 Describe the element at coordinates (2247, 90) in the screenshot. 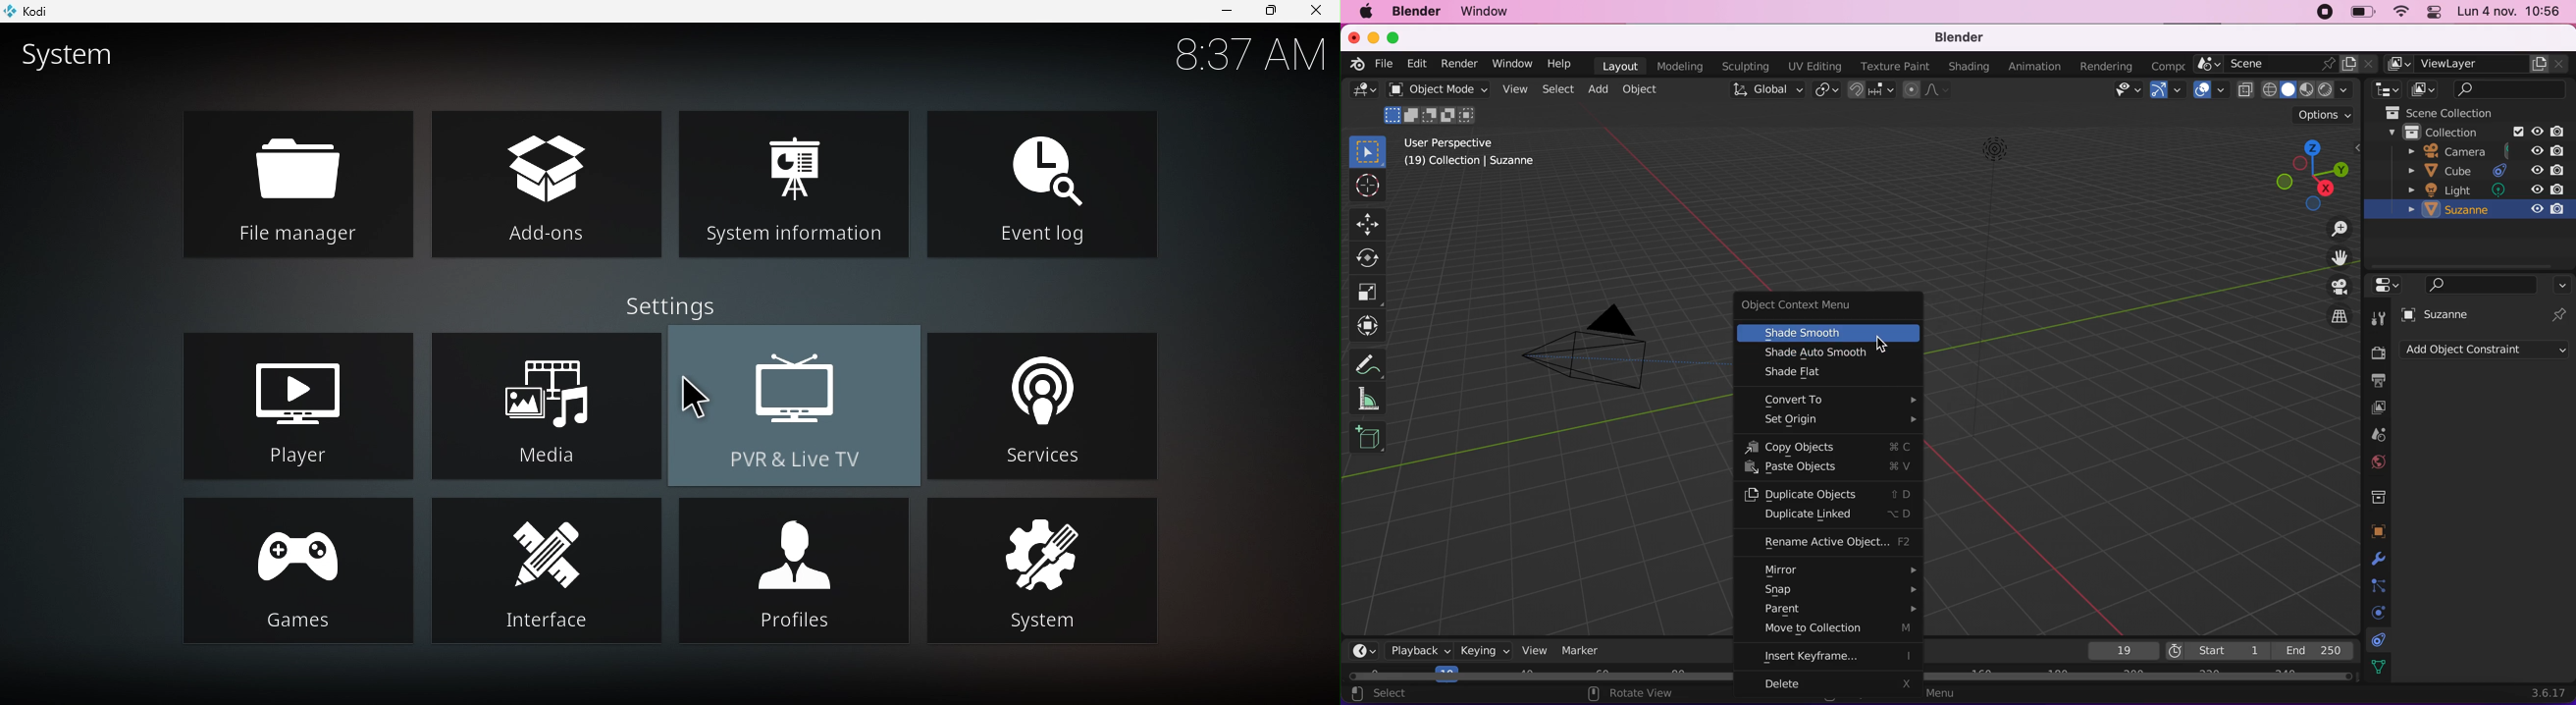

I see `toggle x ray` at that location.